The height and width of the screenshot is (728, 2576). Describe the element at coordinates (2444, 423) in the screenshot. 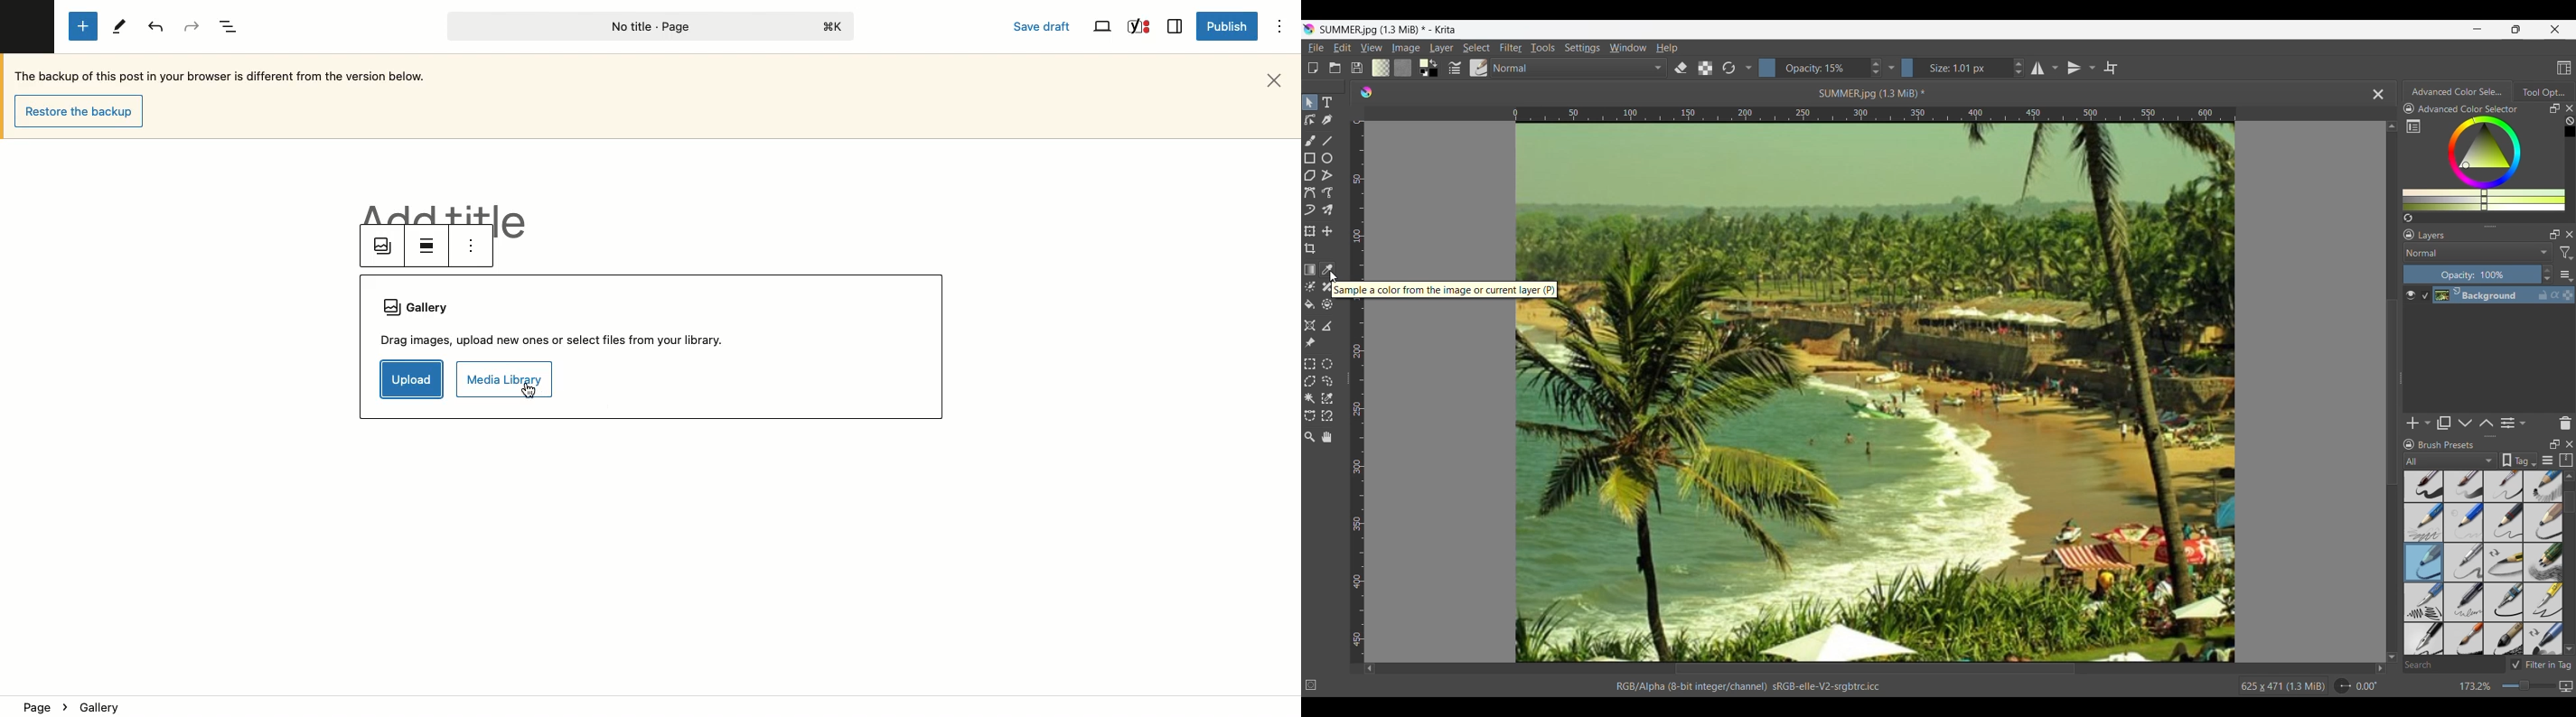

I see `Duplicate layer or mask` at that location.